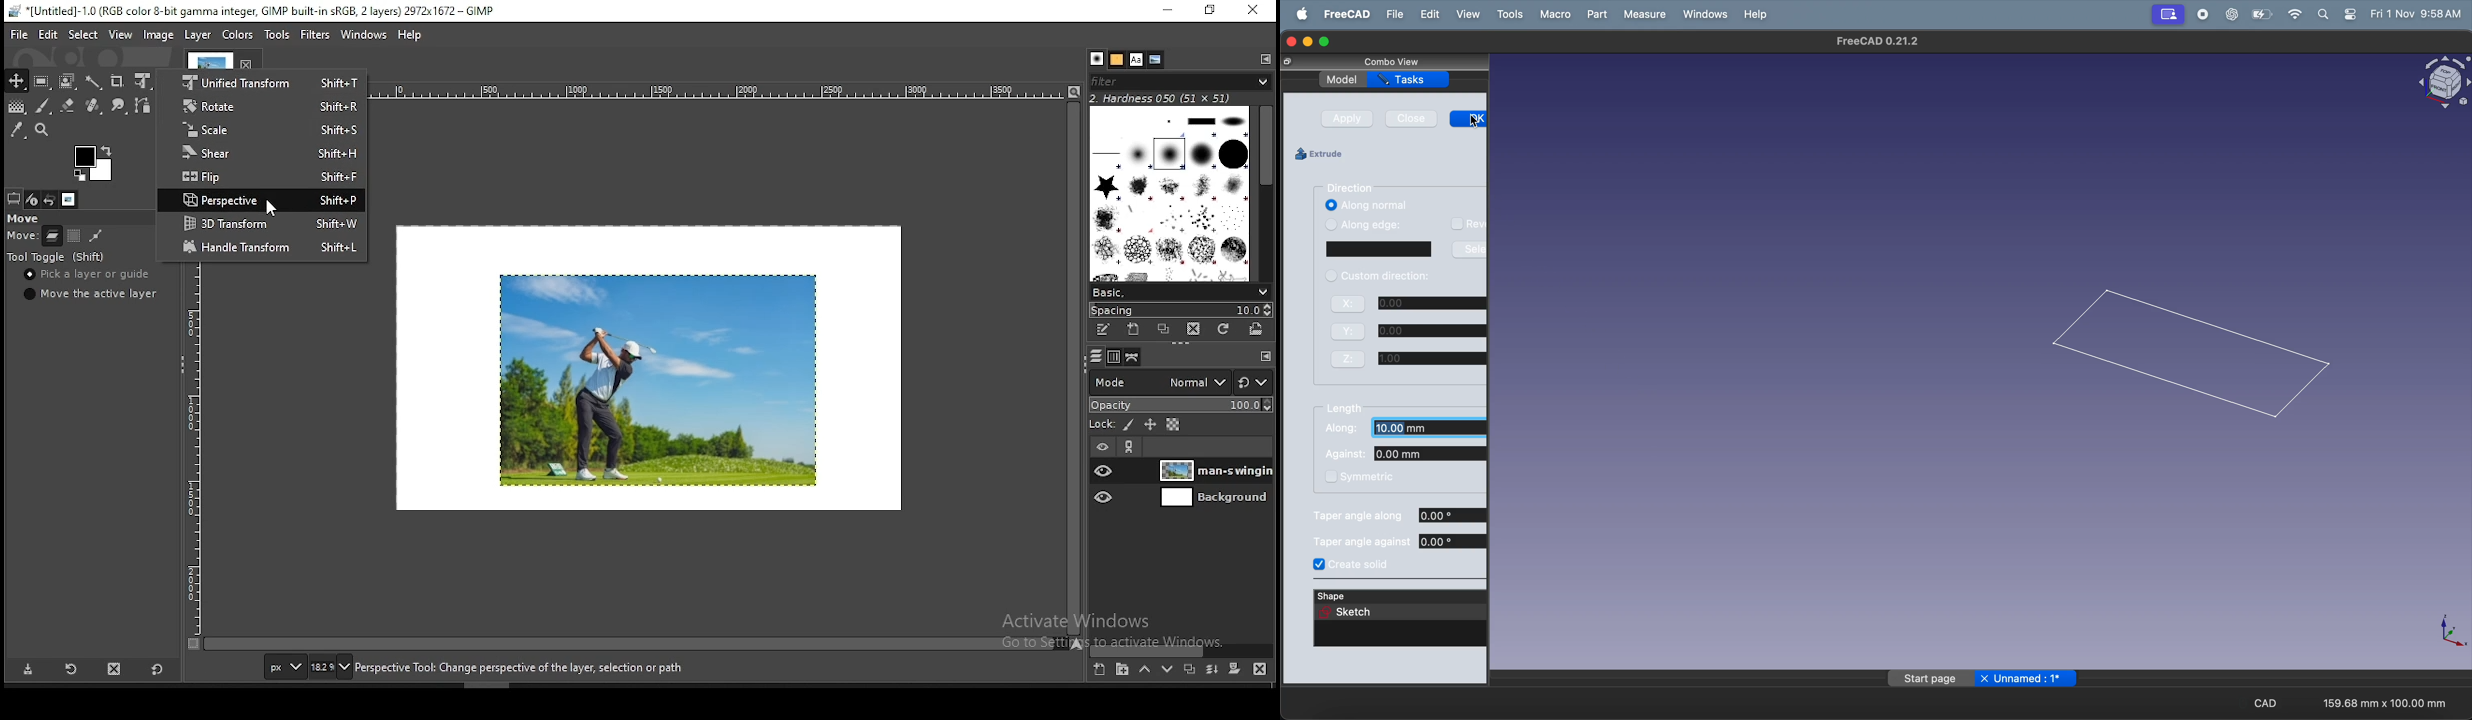  I want to click on tools, so click(1506, 14).